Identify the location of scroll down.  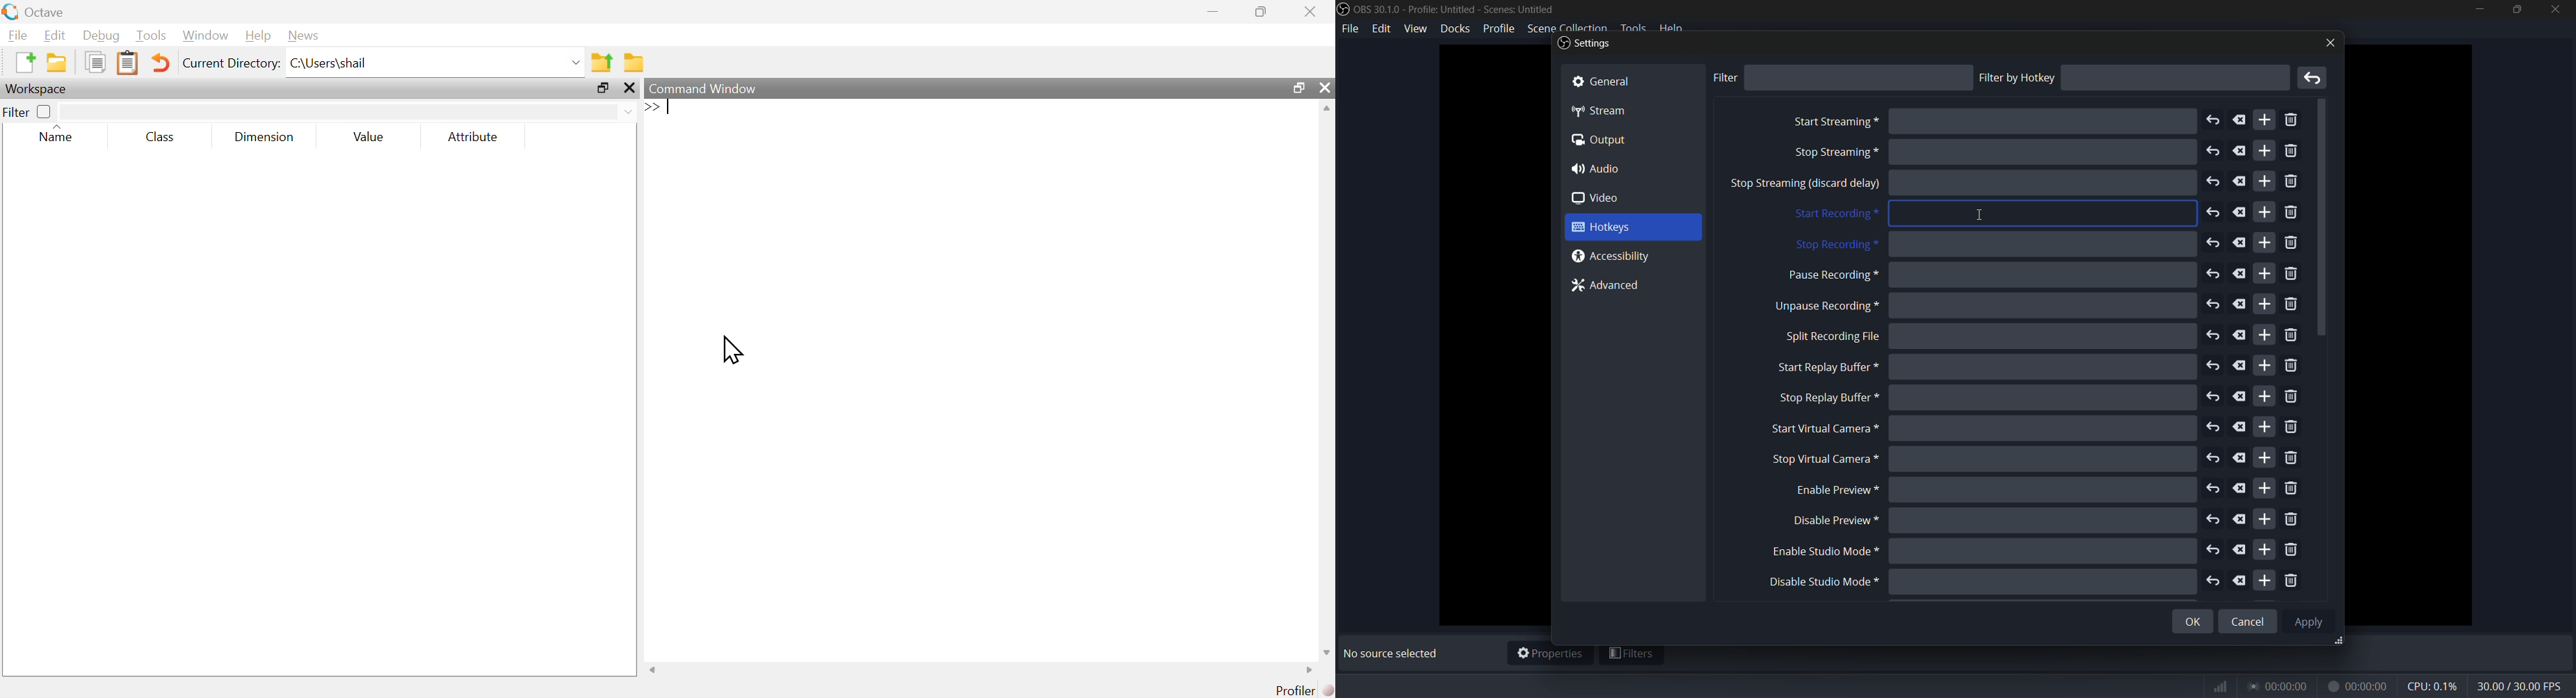
(2324, 219).